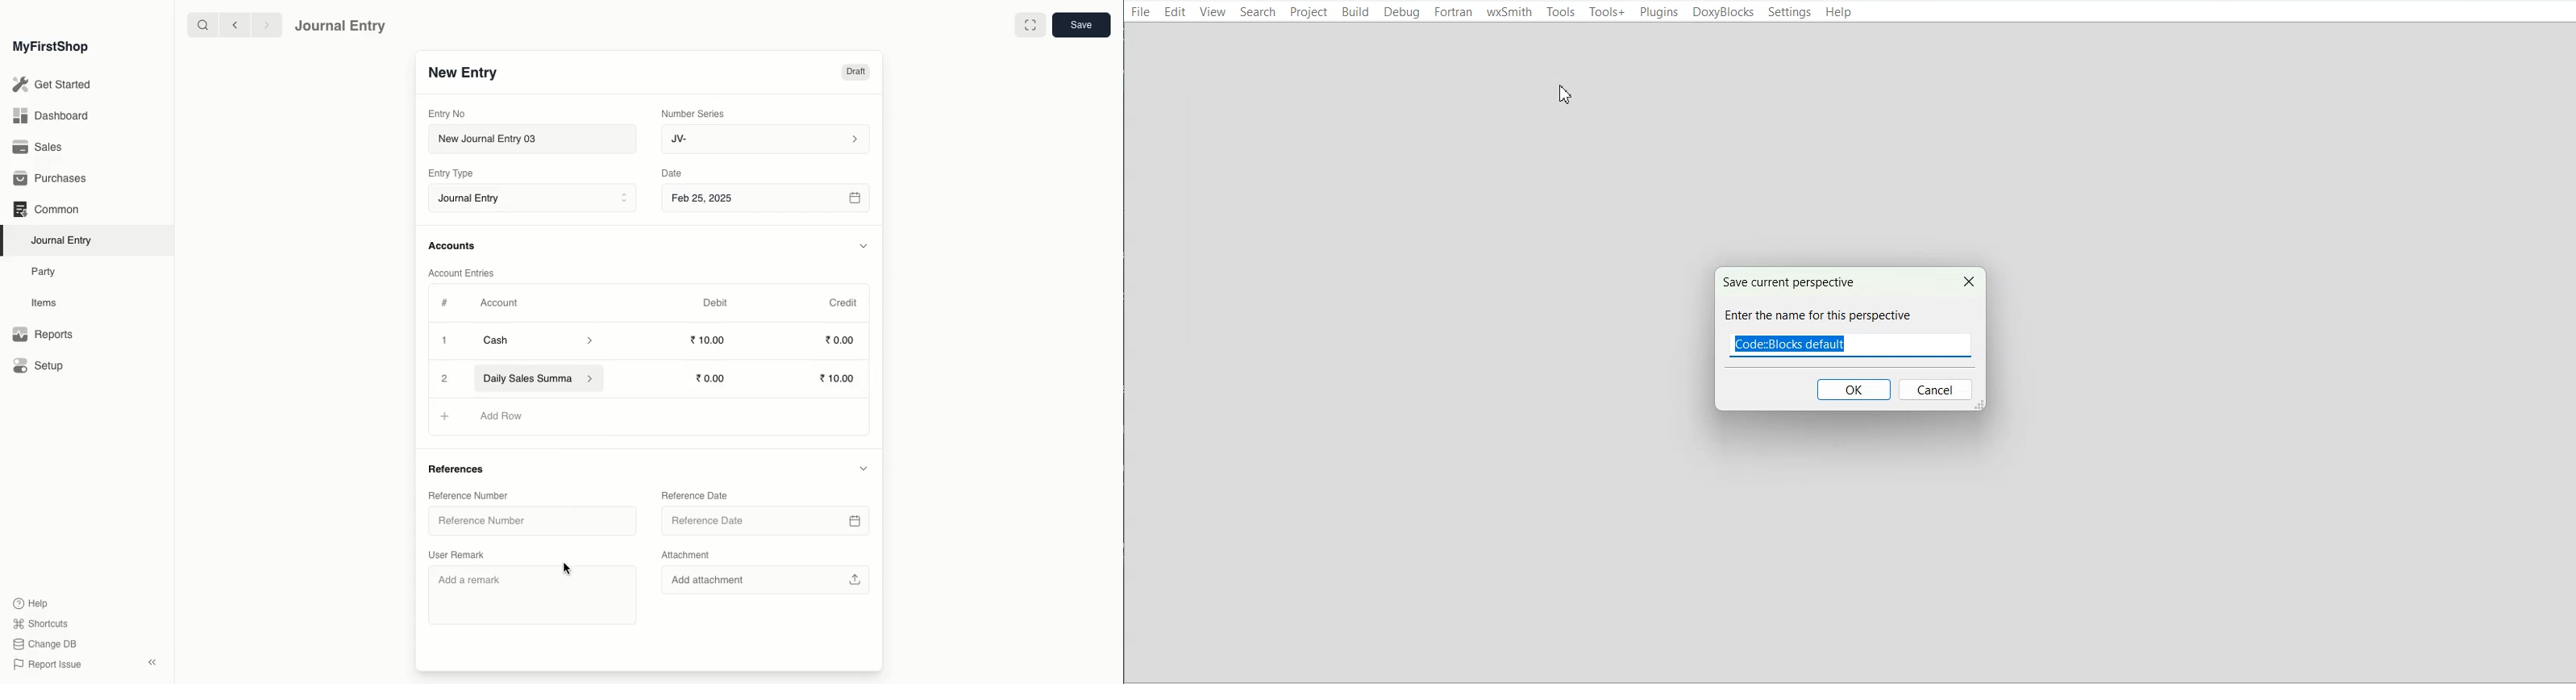  I want to click on Entry Type, so click(456, 173).